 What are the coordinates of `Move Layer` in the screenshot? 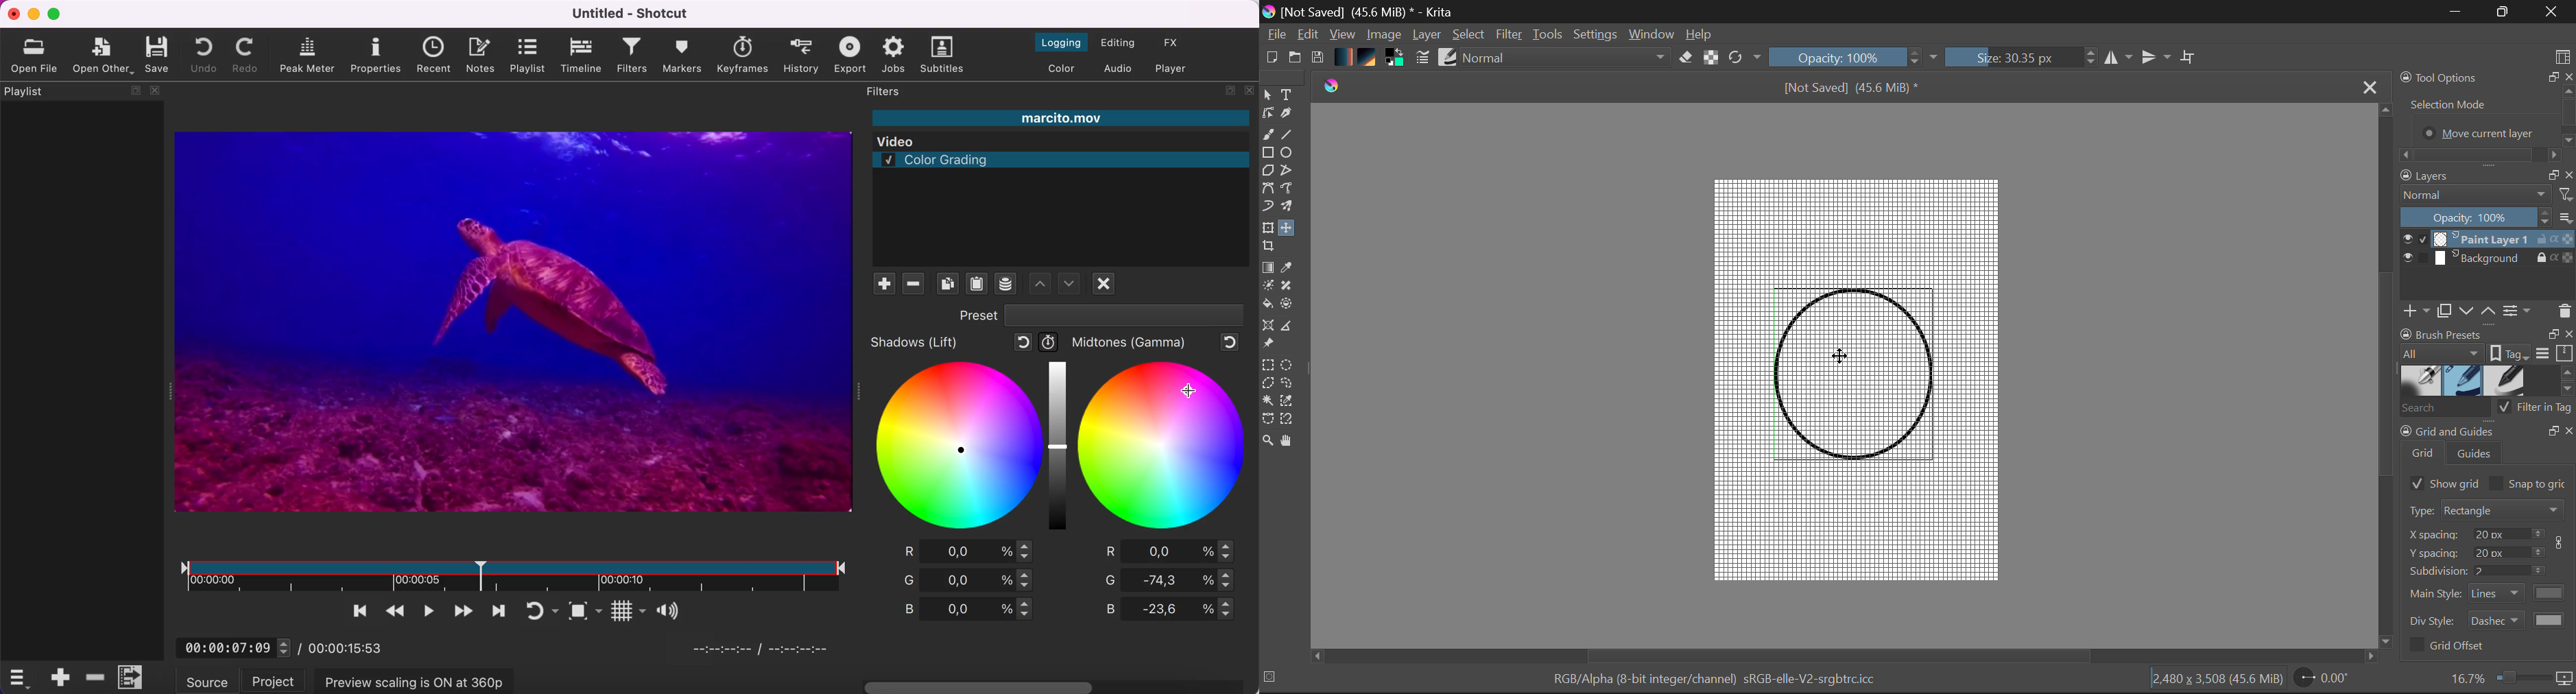 It's located at (1289, 228).